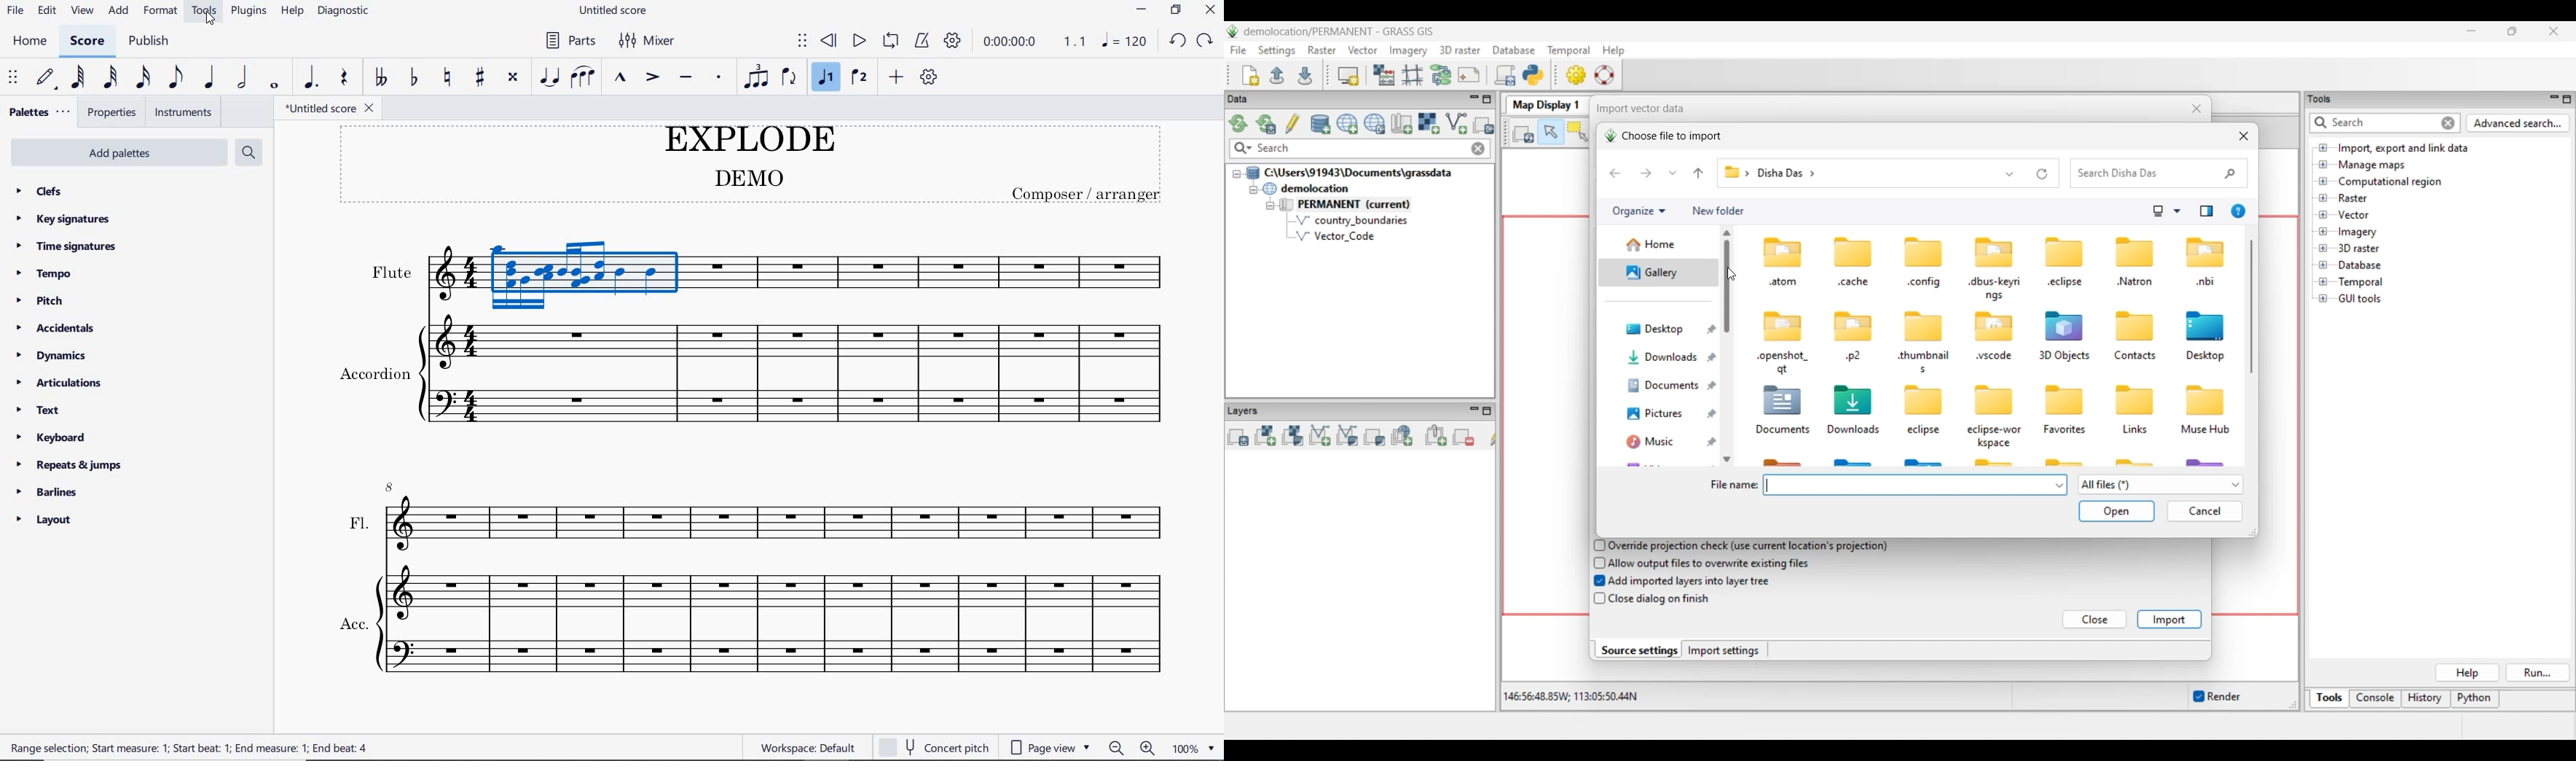 This screenshot has height=784, width=2576. Describe the element at coordinates (752, 165) in the screenshot. I see `title` at that location.